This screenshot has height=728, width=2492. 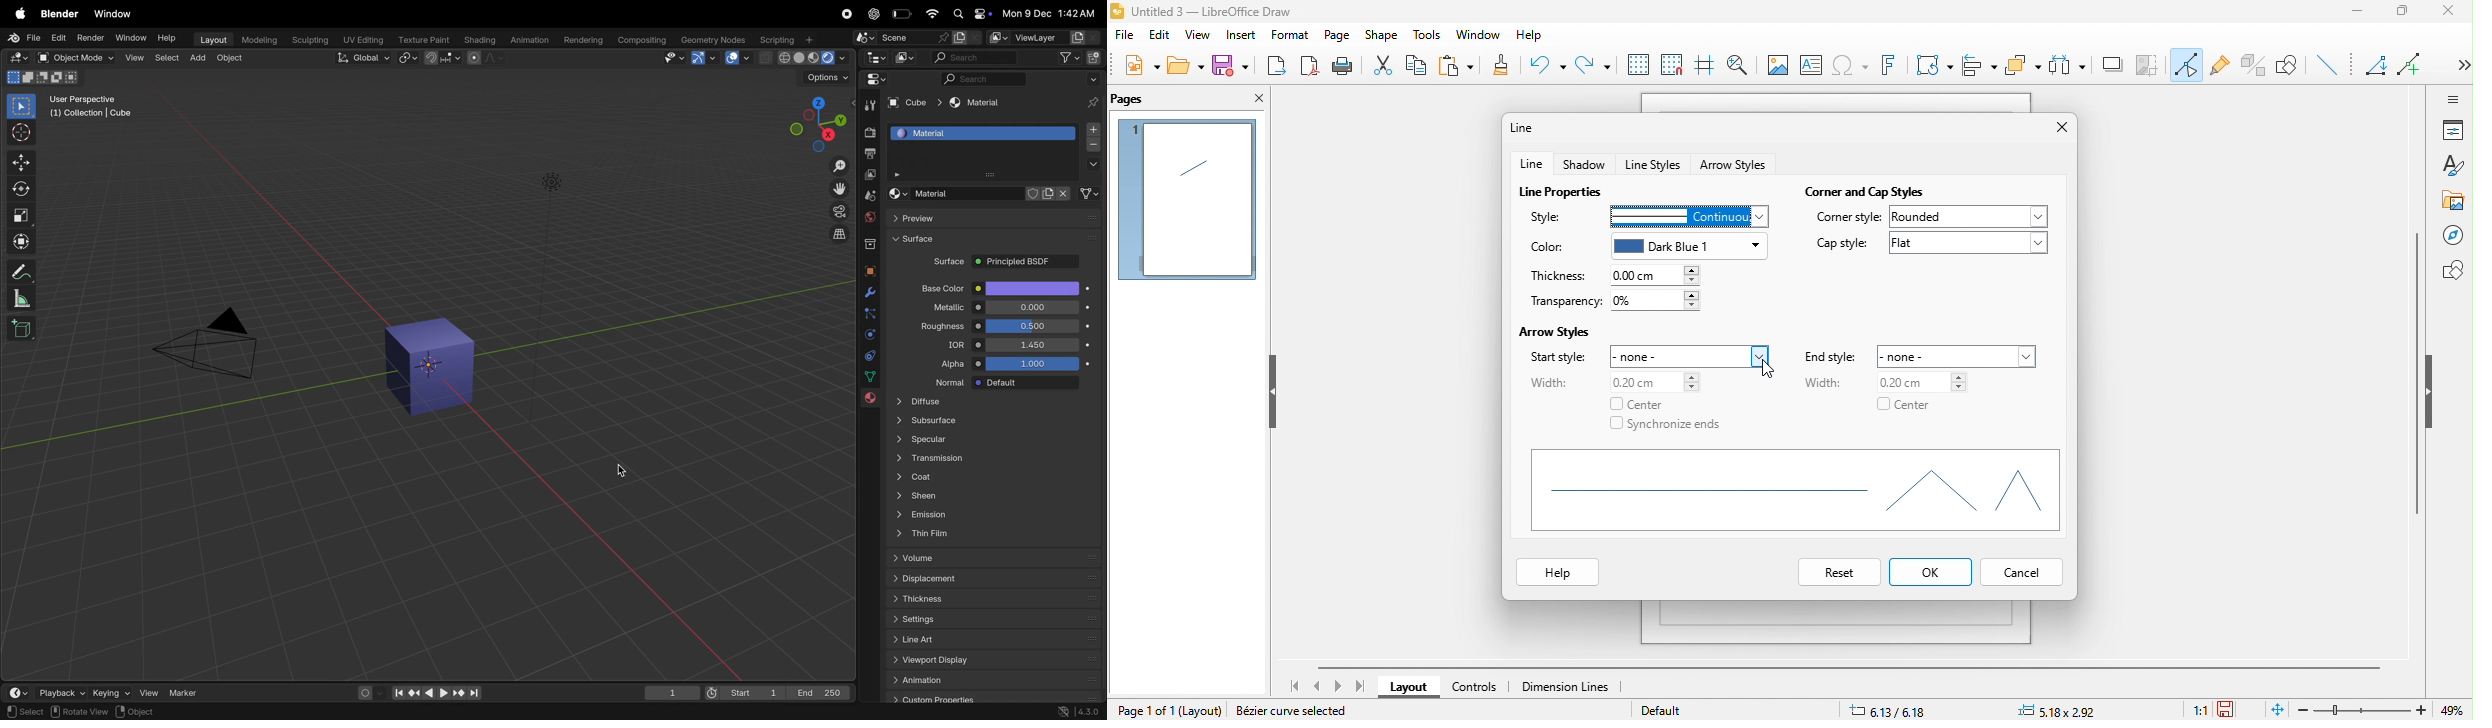 What do you see at coordinates (787, 38) in the screenshot?
I see `scripting` at bounding box center [787, 38].